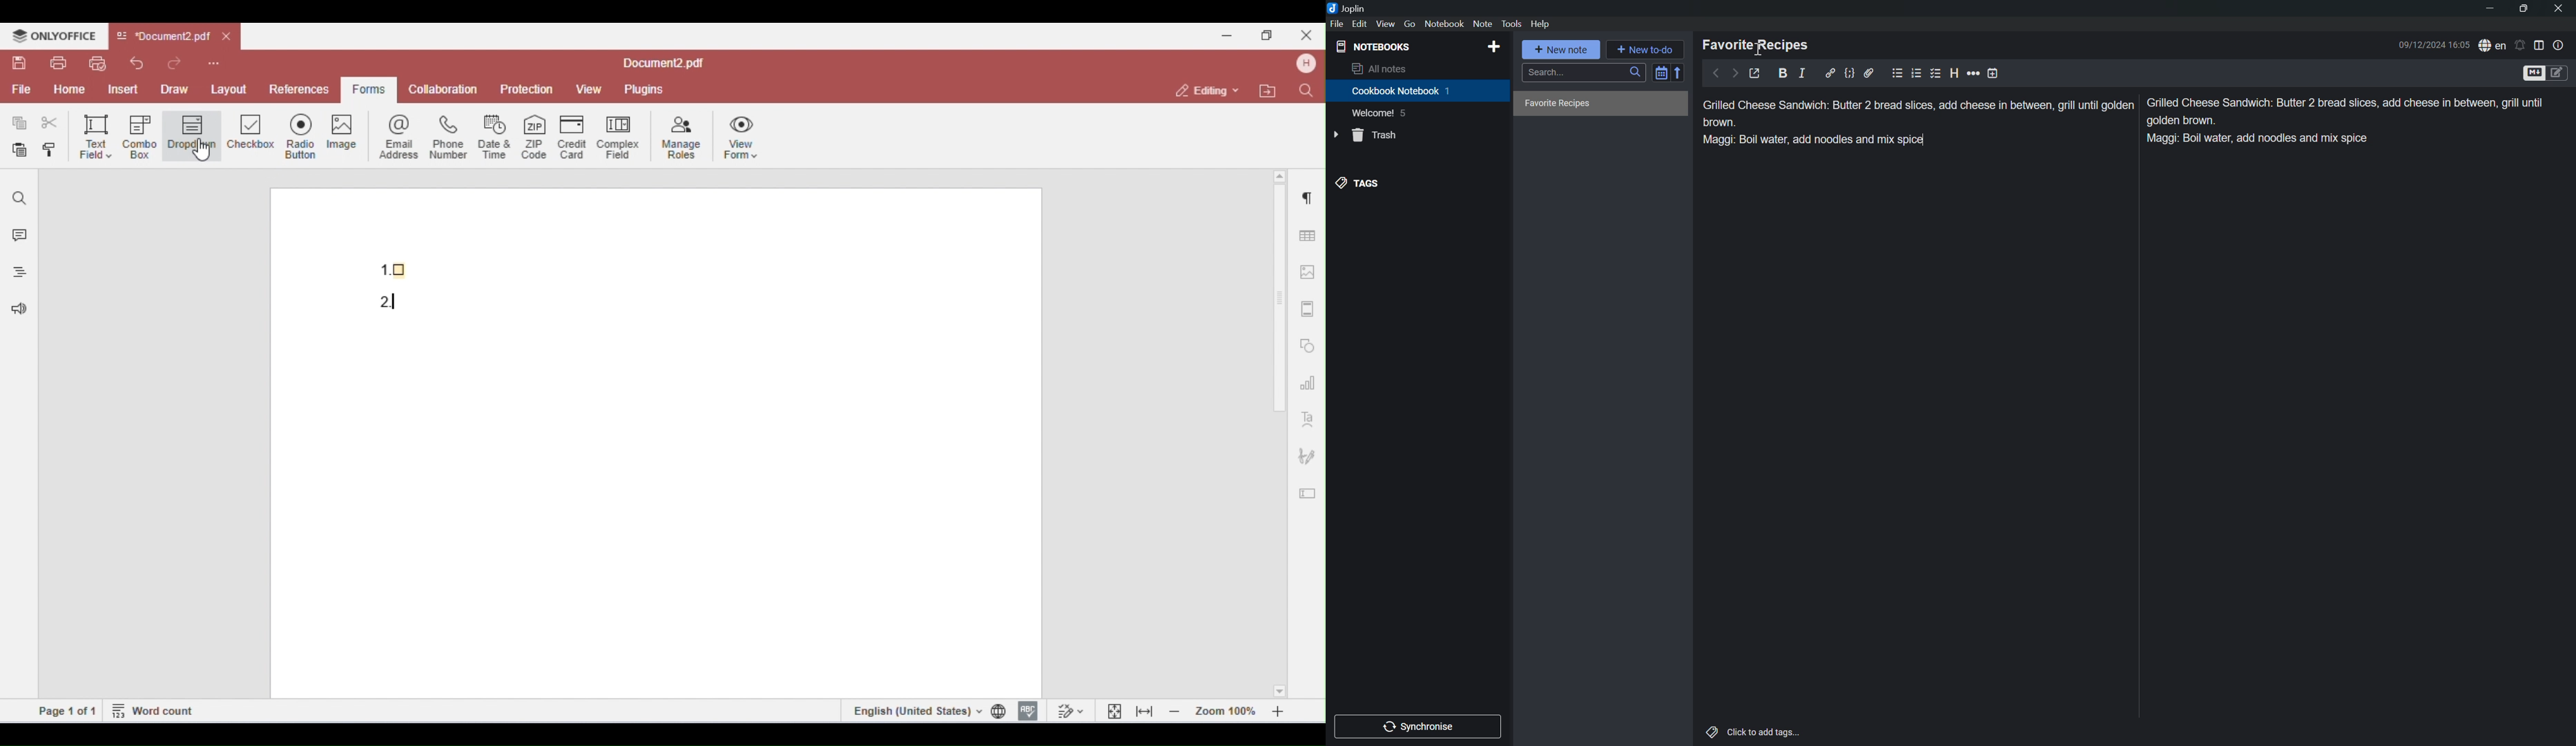 Image resolution: width=2576 pixels, height=756 pixels. I want to click on Grilled Cheese Sandwich: Butter 2 bread slices, add cheese in between, grill until golden brown., so click(1918, 112).